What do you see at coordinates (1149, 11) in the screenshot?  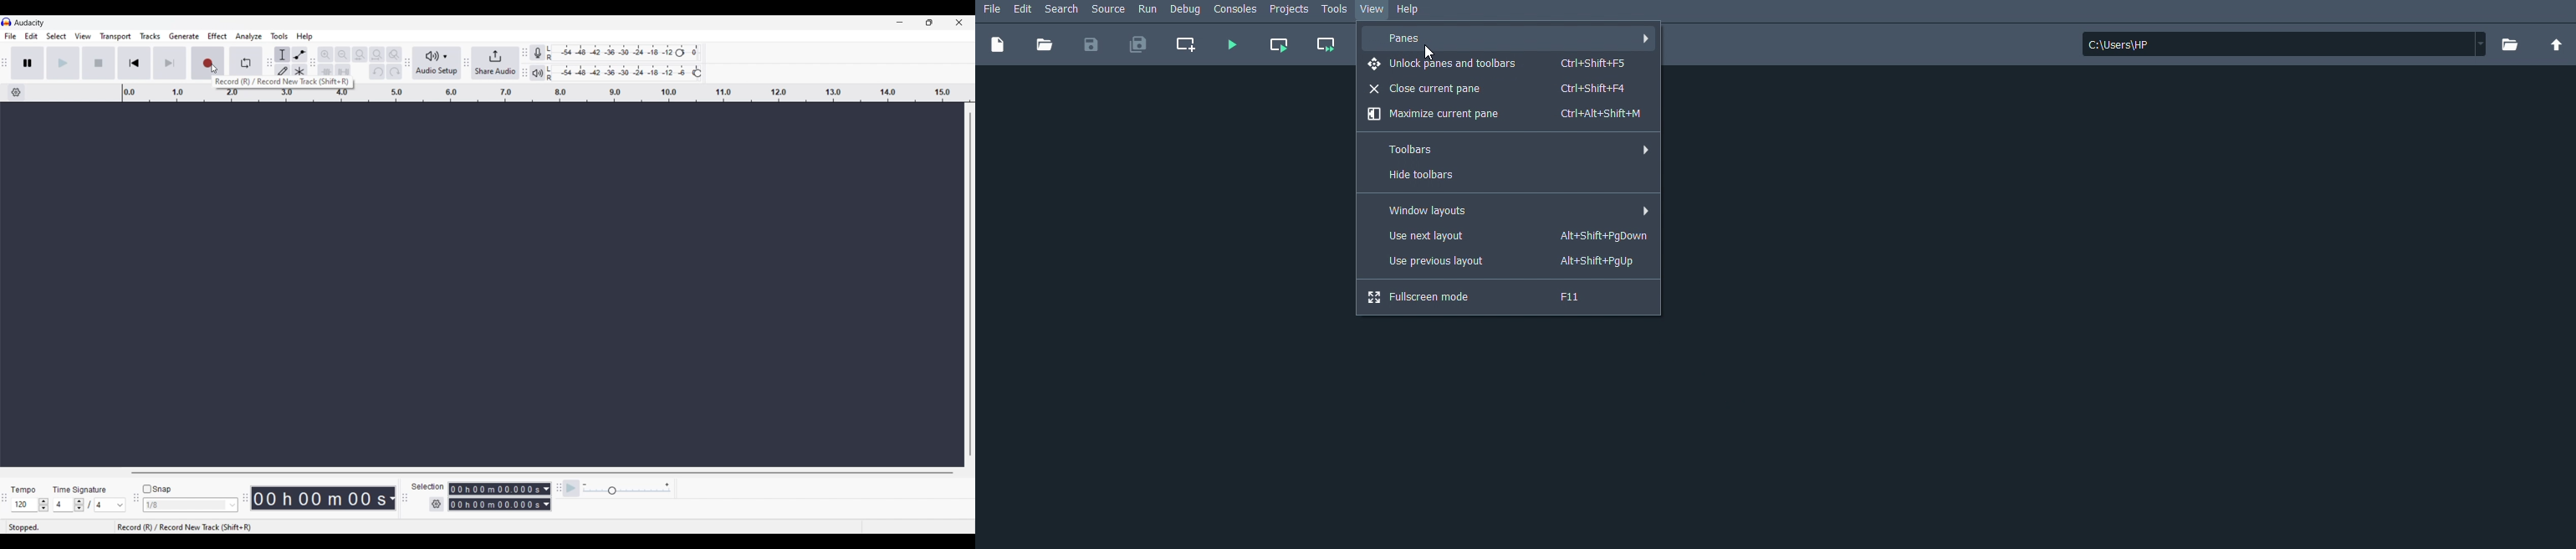 I see `Run` at bounding box center [1149, 11].